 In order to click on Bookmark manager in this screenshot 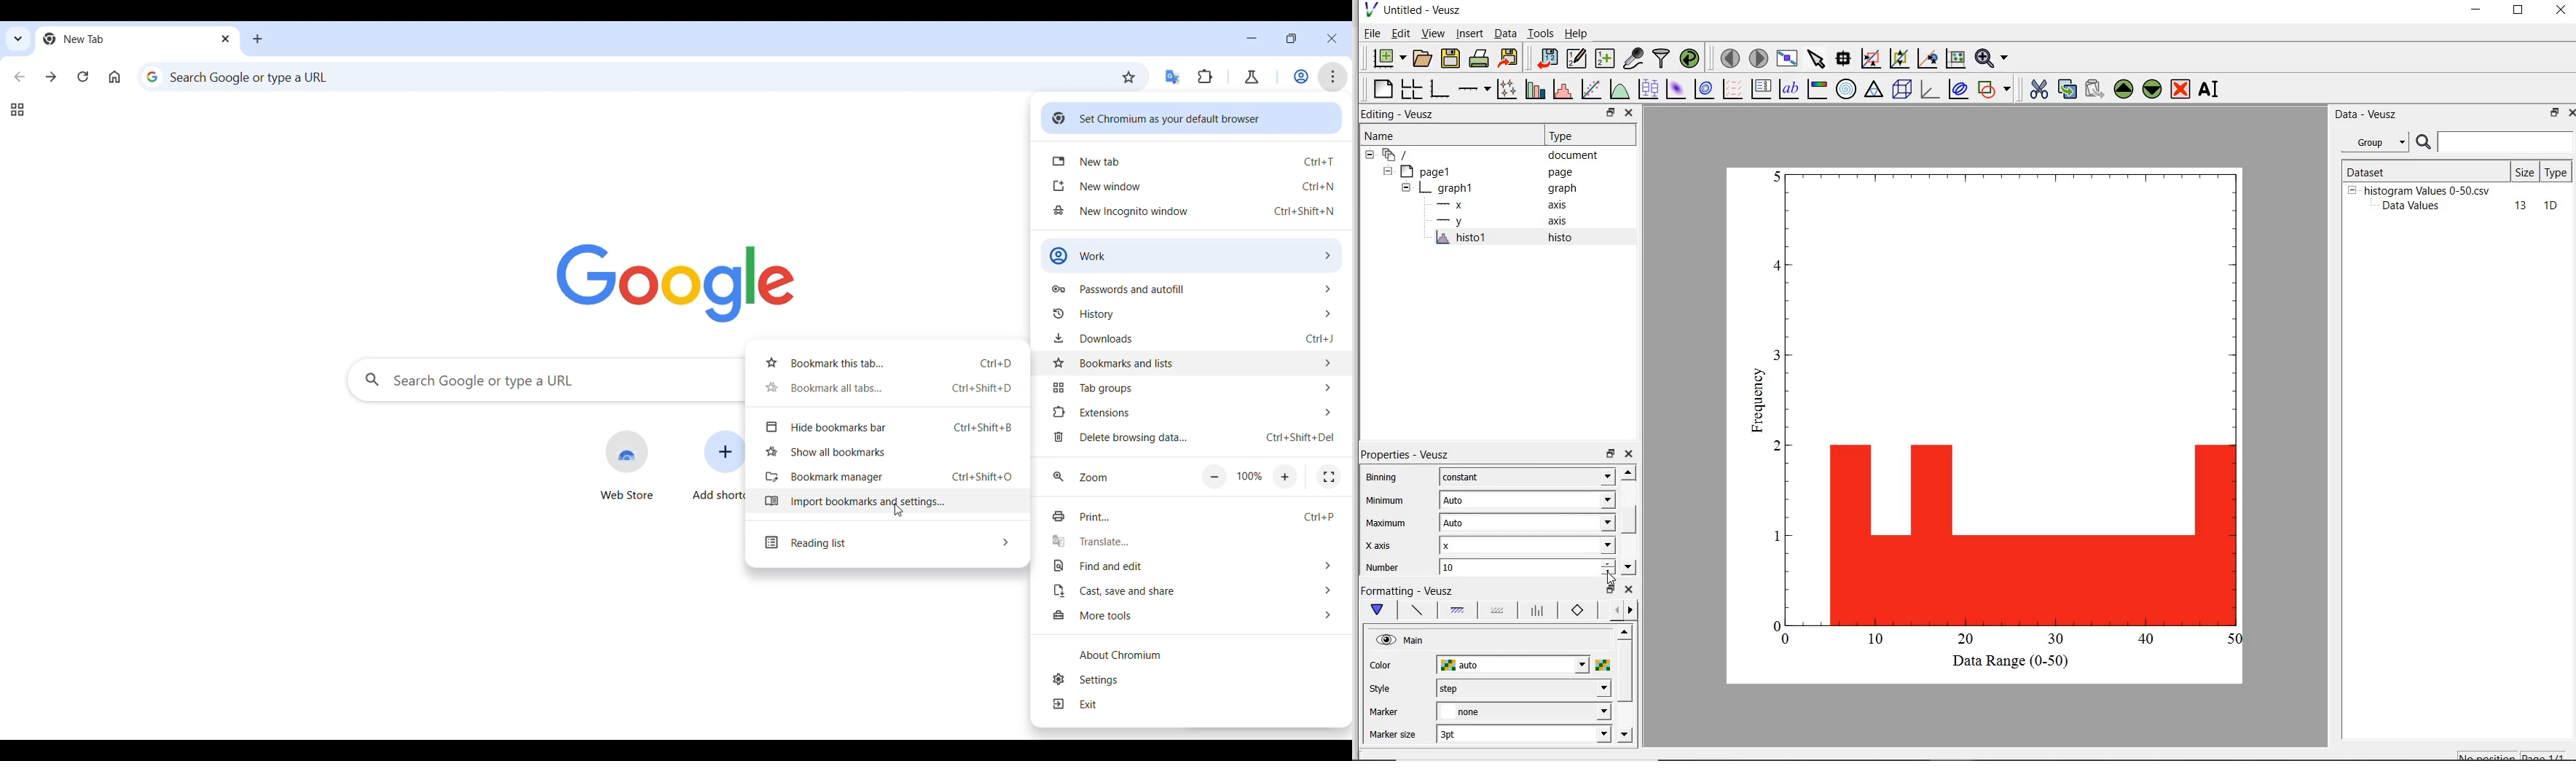, I will do `click(885, 477)`.